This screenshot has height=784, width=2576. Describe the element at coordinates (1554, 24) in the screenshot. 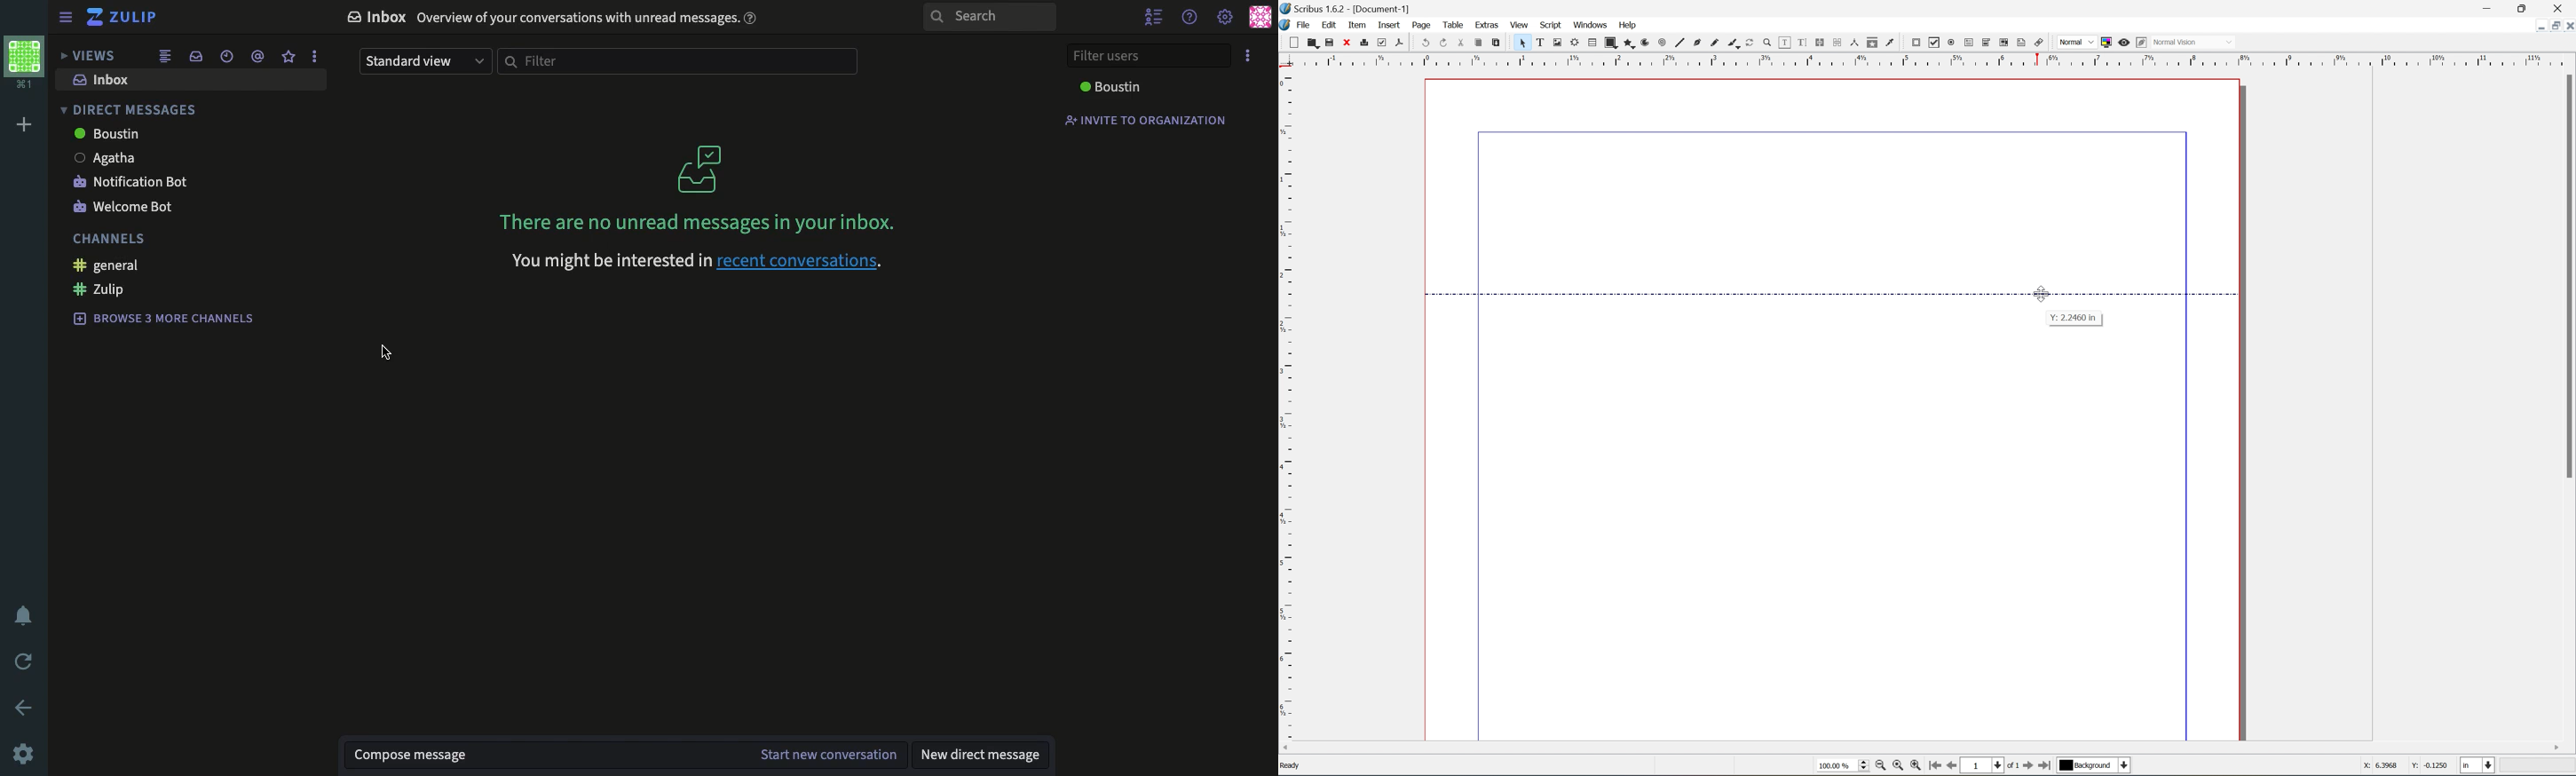

I see `script` at that location.